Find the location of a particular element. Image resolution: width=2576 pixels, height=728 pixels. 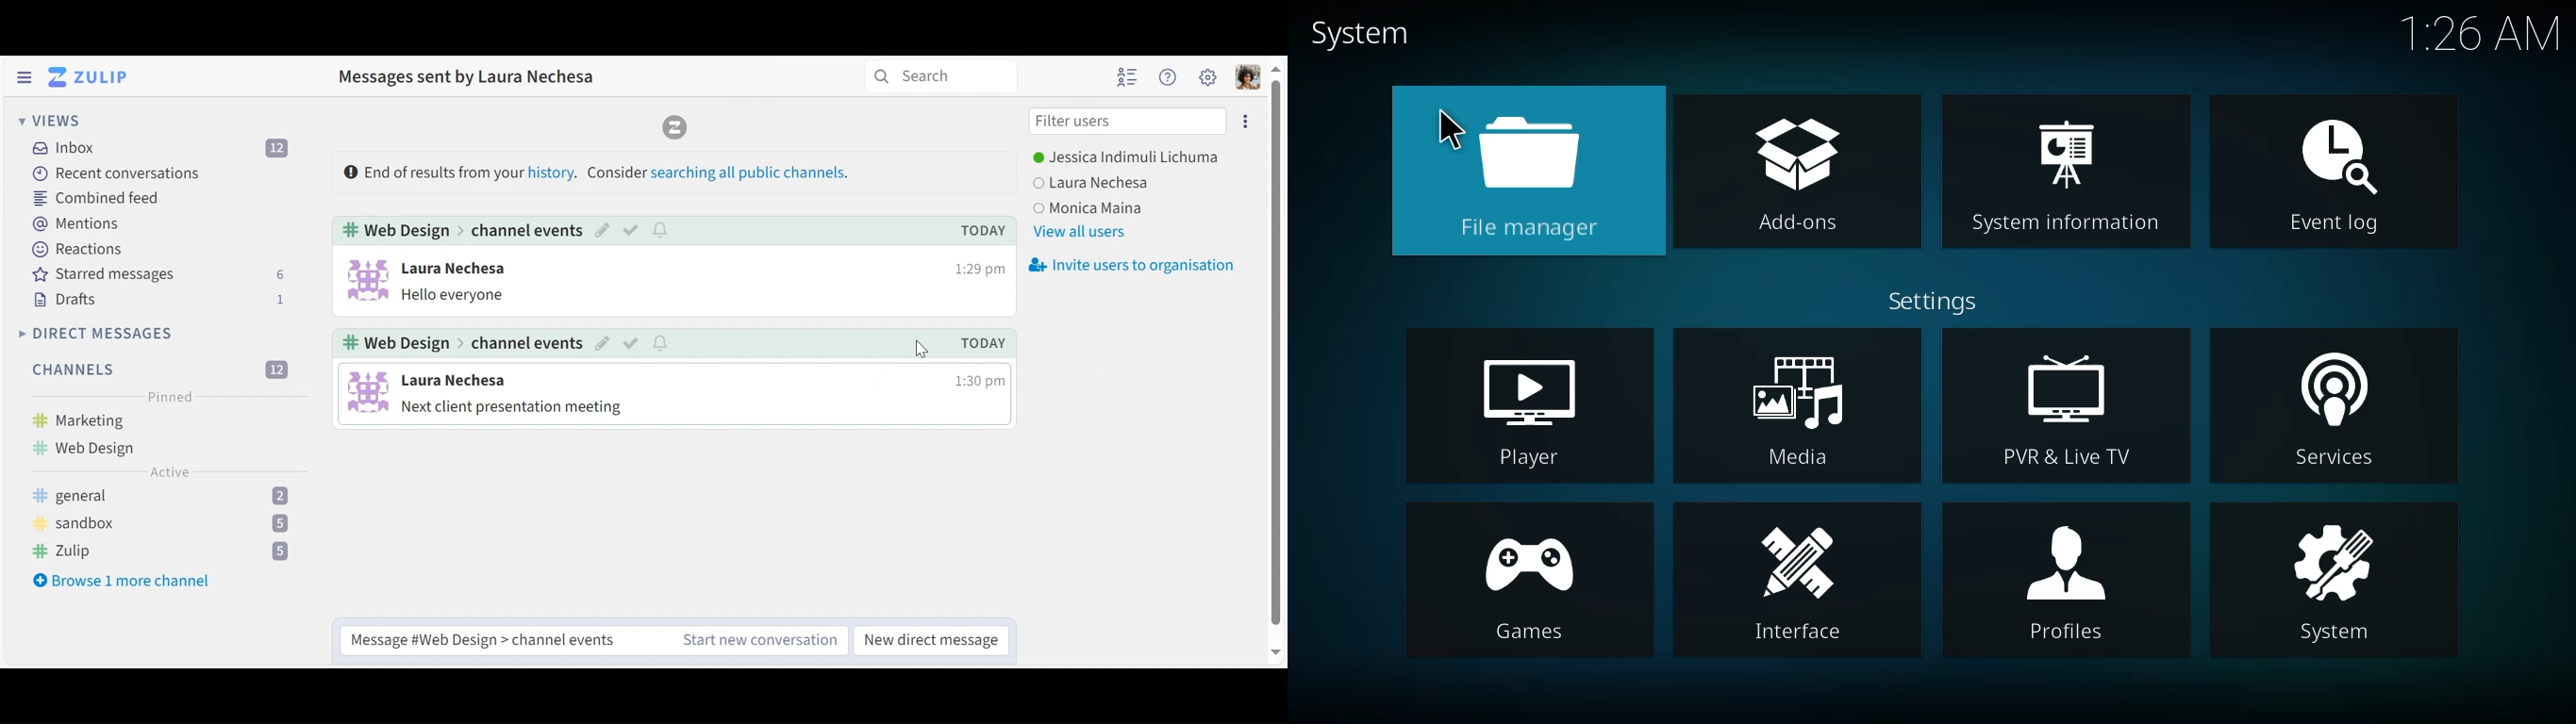

Users is located at coordinates (1134, 155).